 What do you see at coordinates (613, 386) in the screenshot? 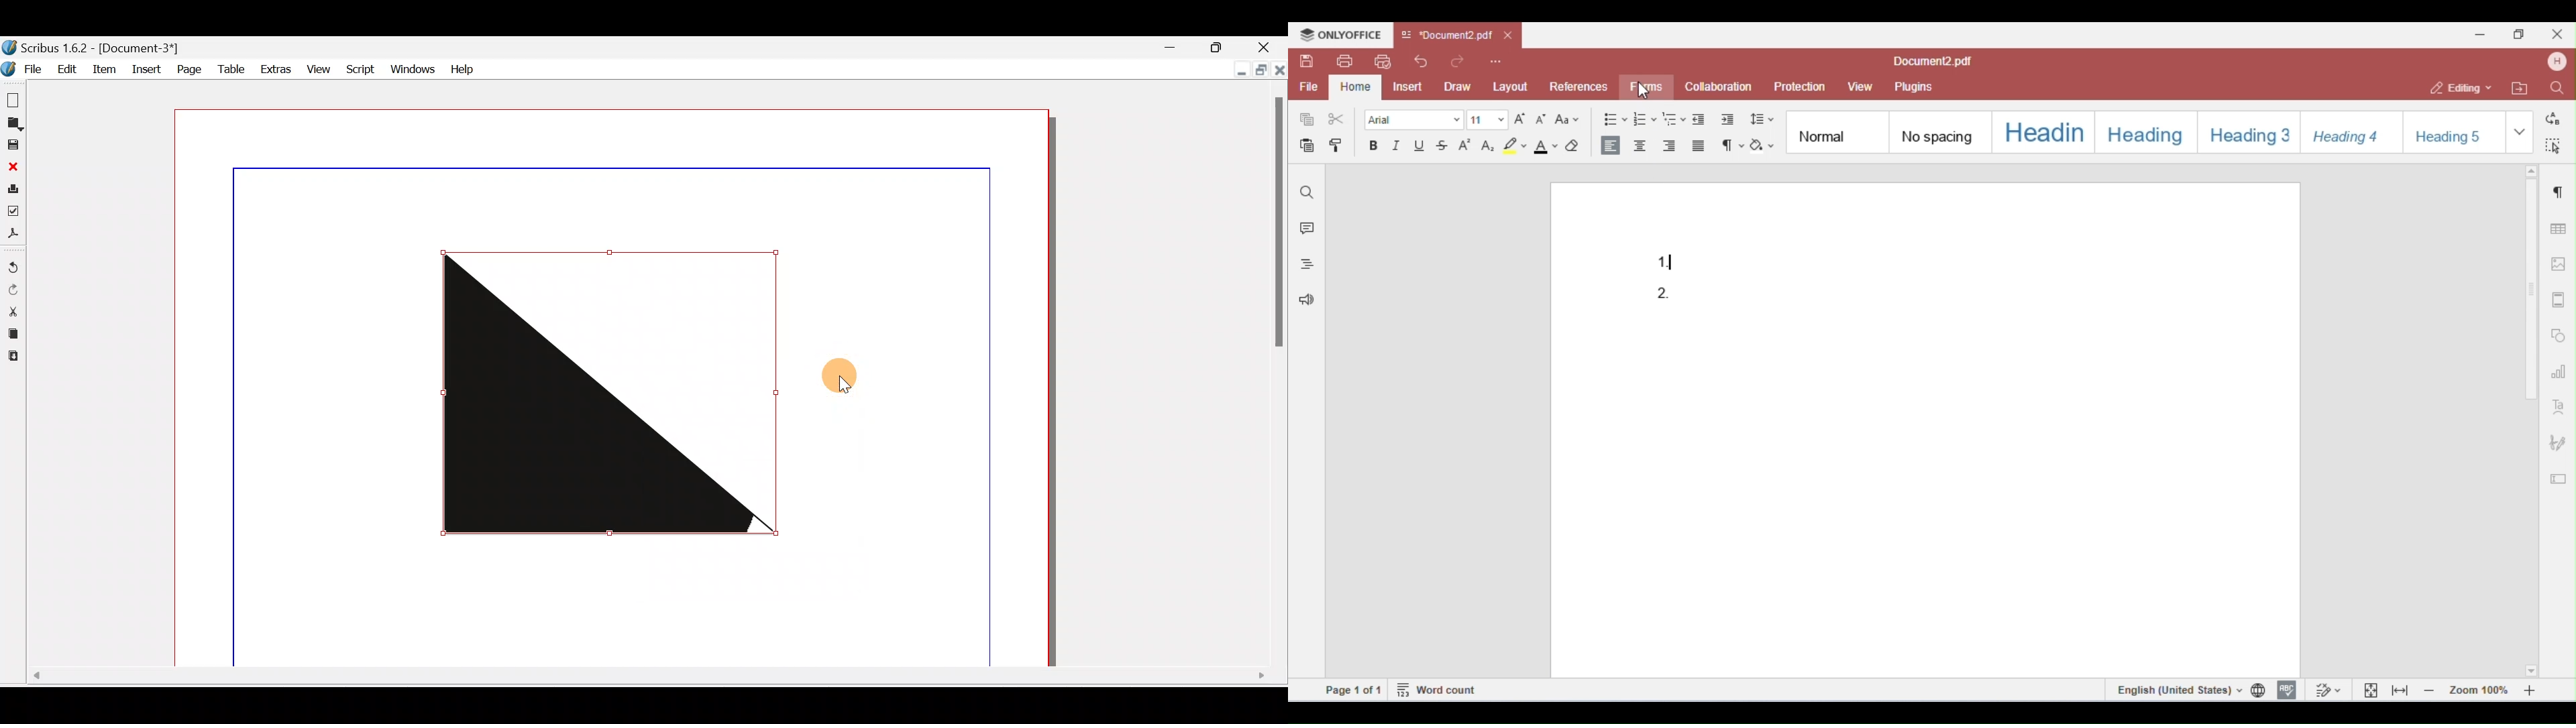
I see `full-page background with a gradient` at bounding box center [613, 386].